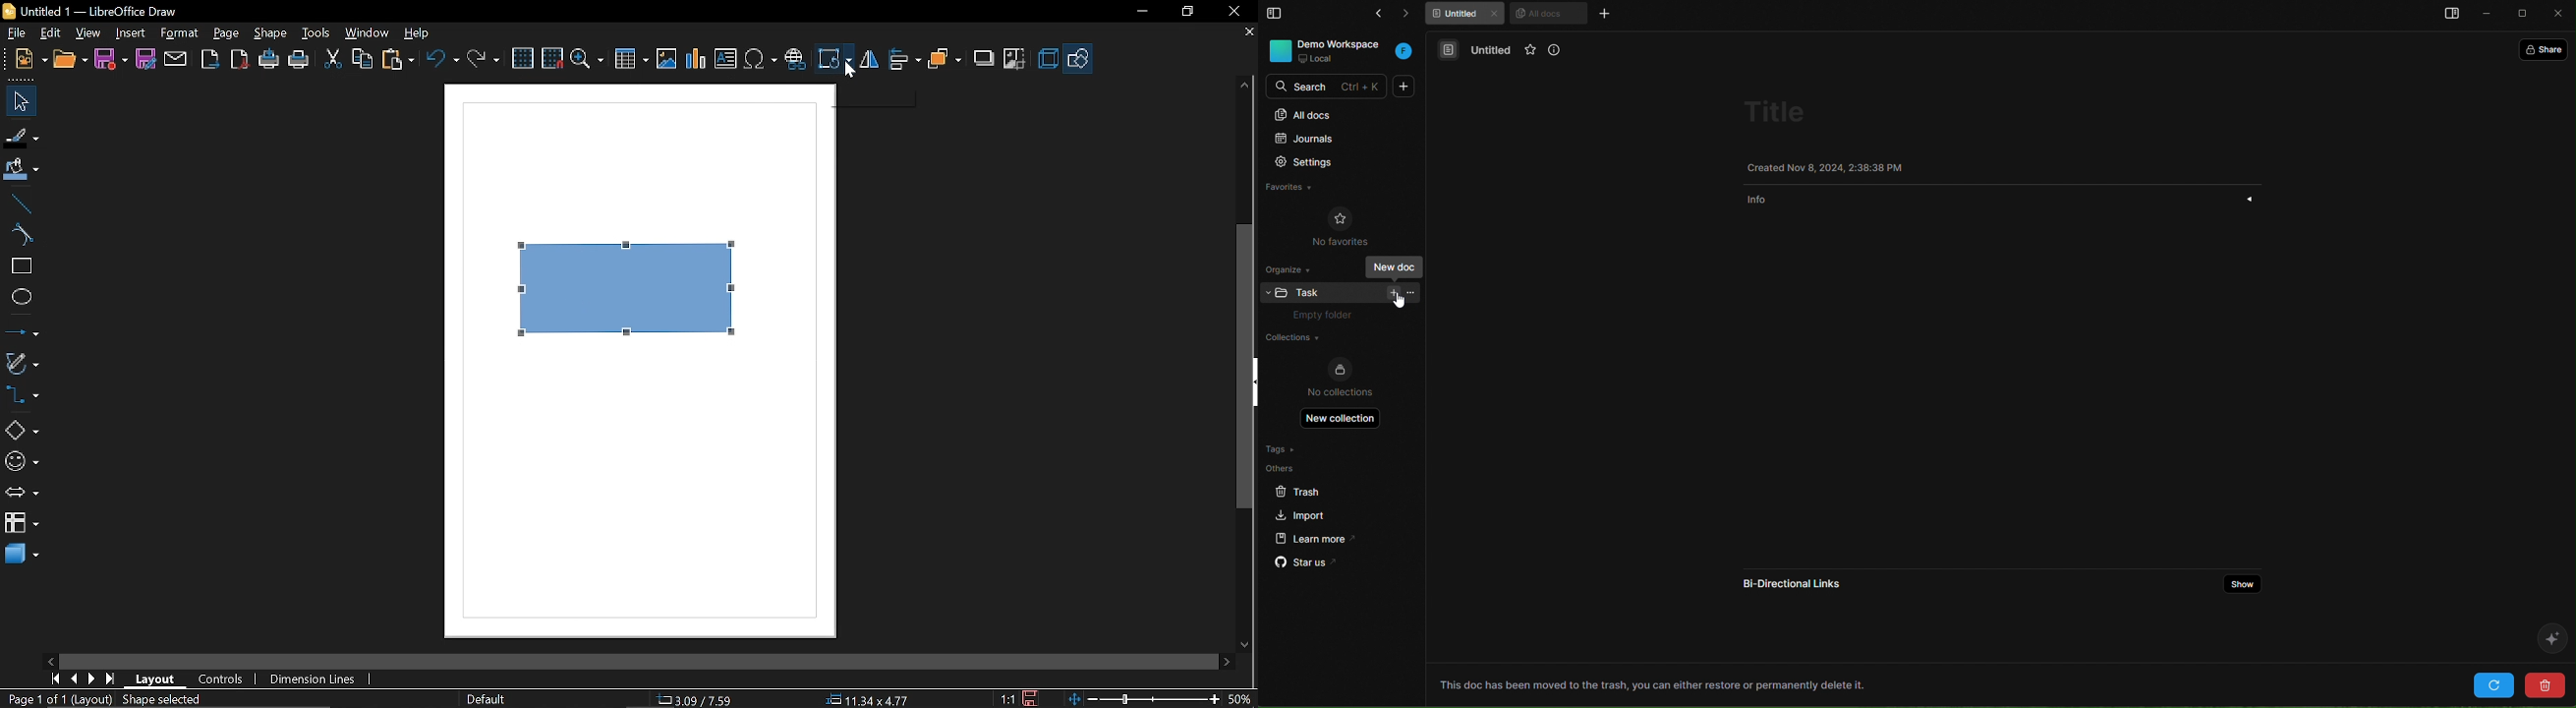  I want to click on help, so click(417, 34).